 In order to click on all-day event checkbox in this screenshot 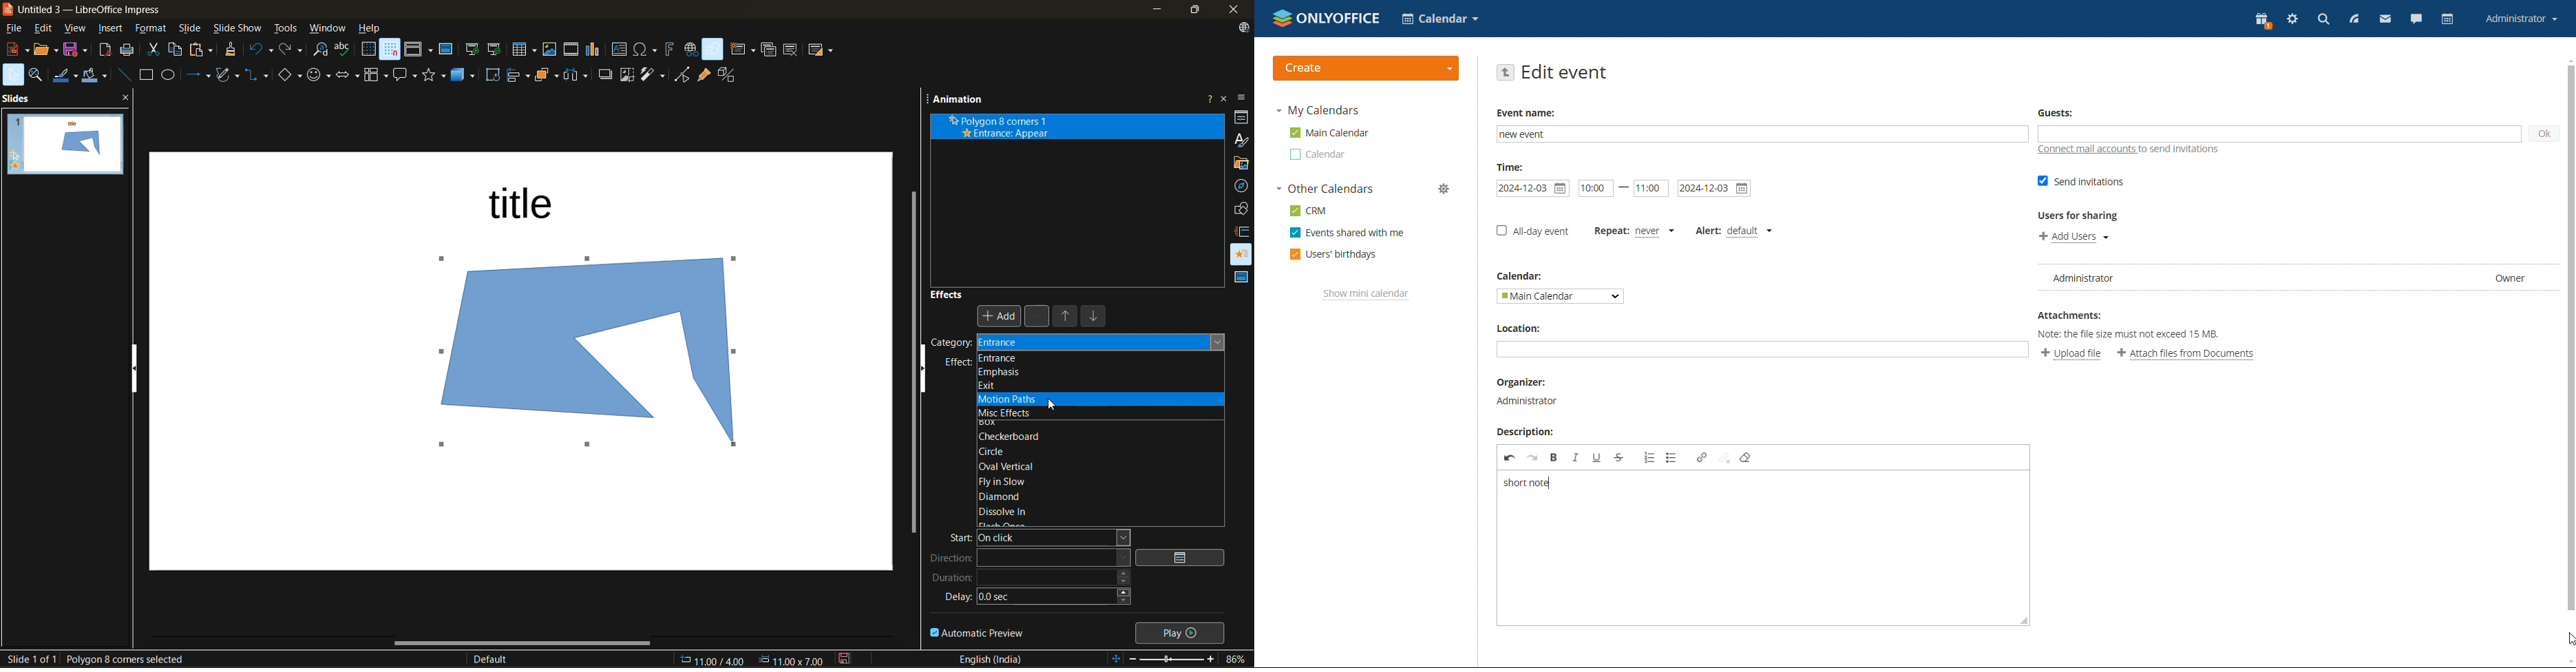, I will do `click(1532, 231)`.